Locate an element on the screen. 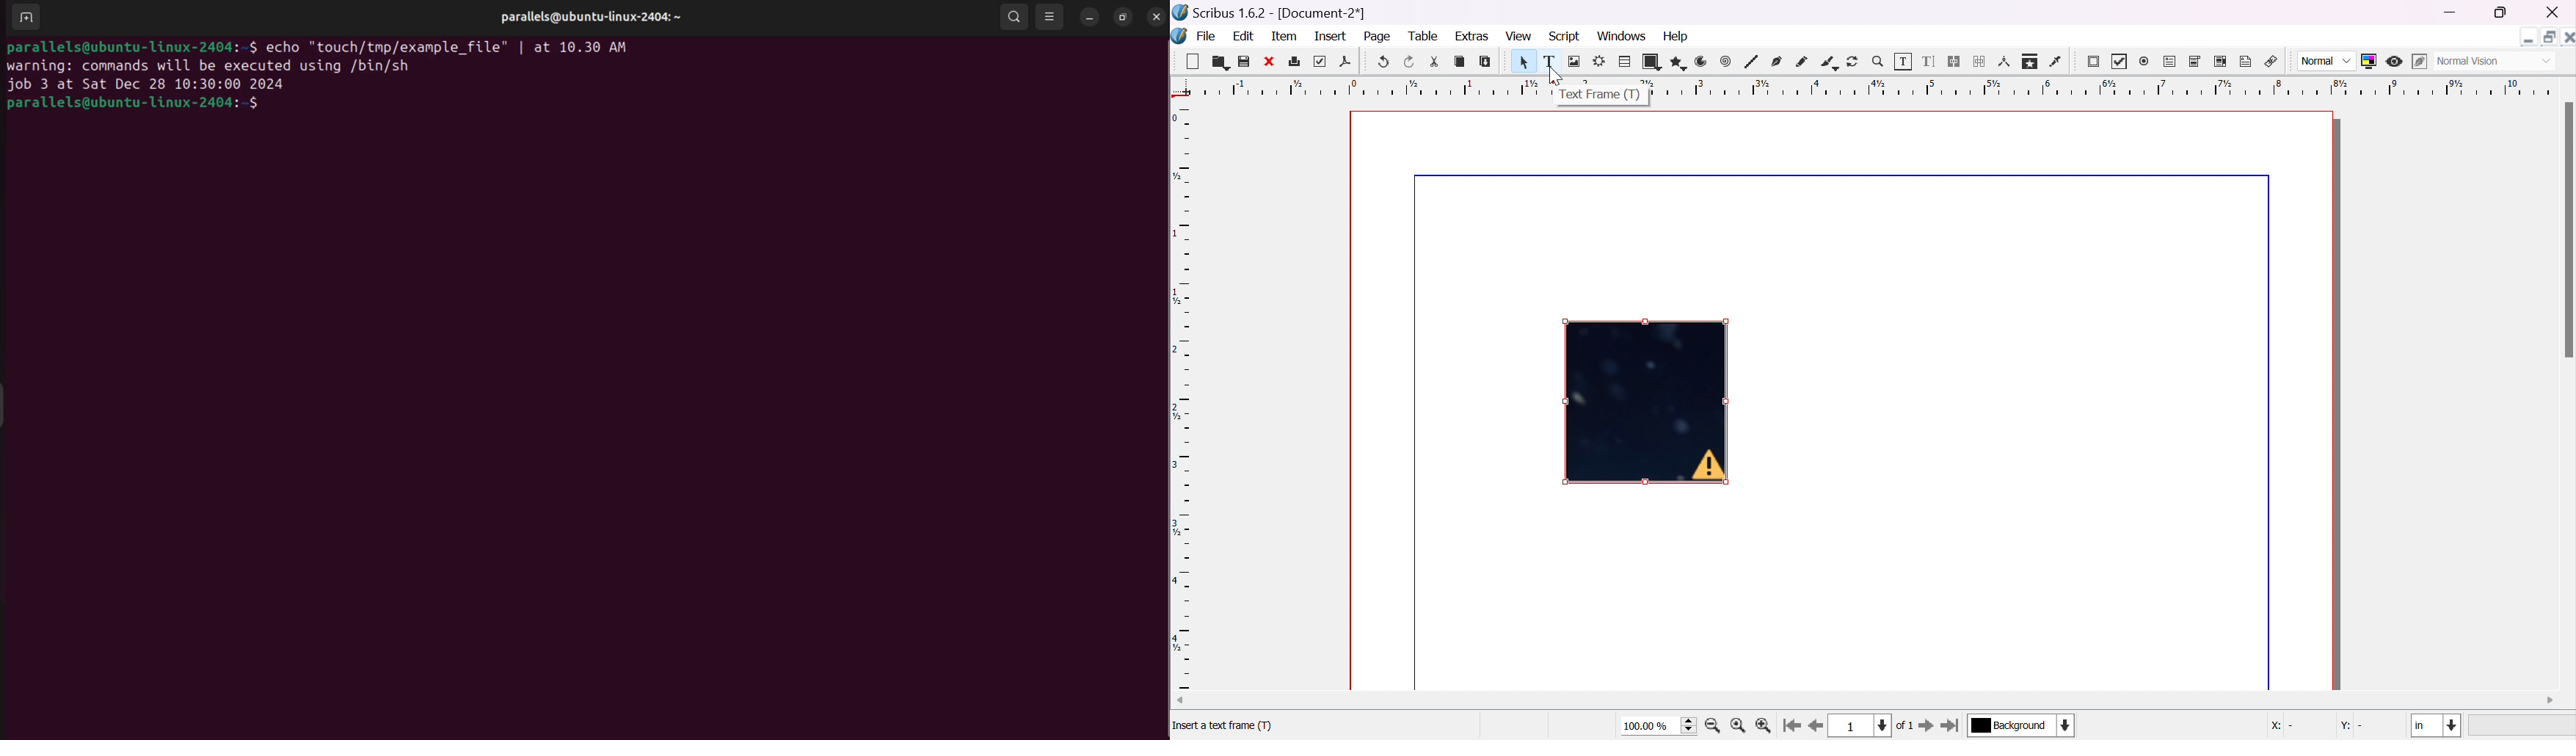  go to first page is located at coordinates (1793, 725).